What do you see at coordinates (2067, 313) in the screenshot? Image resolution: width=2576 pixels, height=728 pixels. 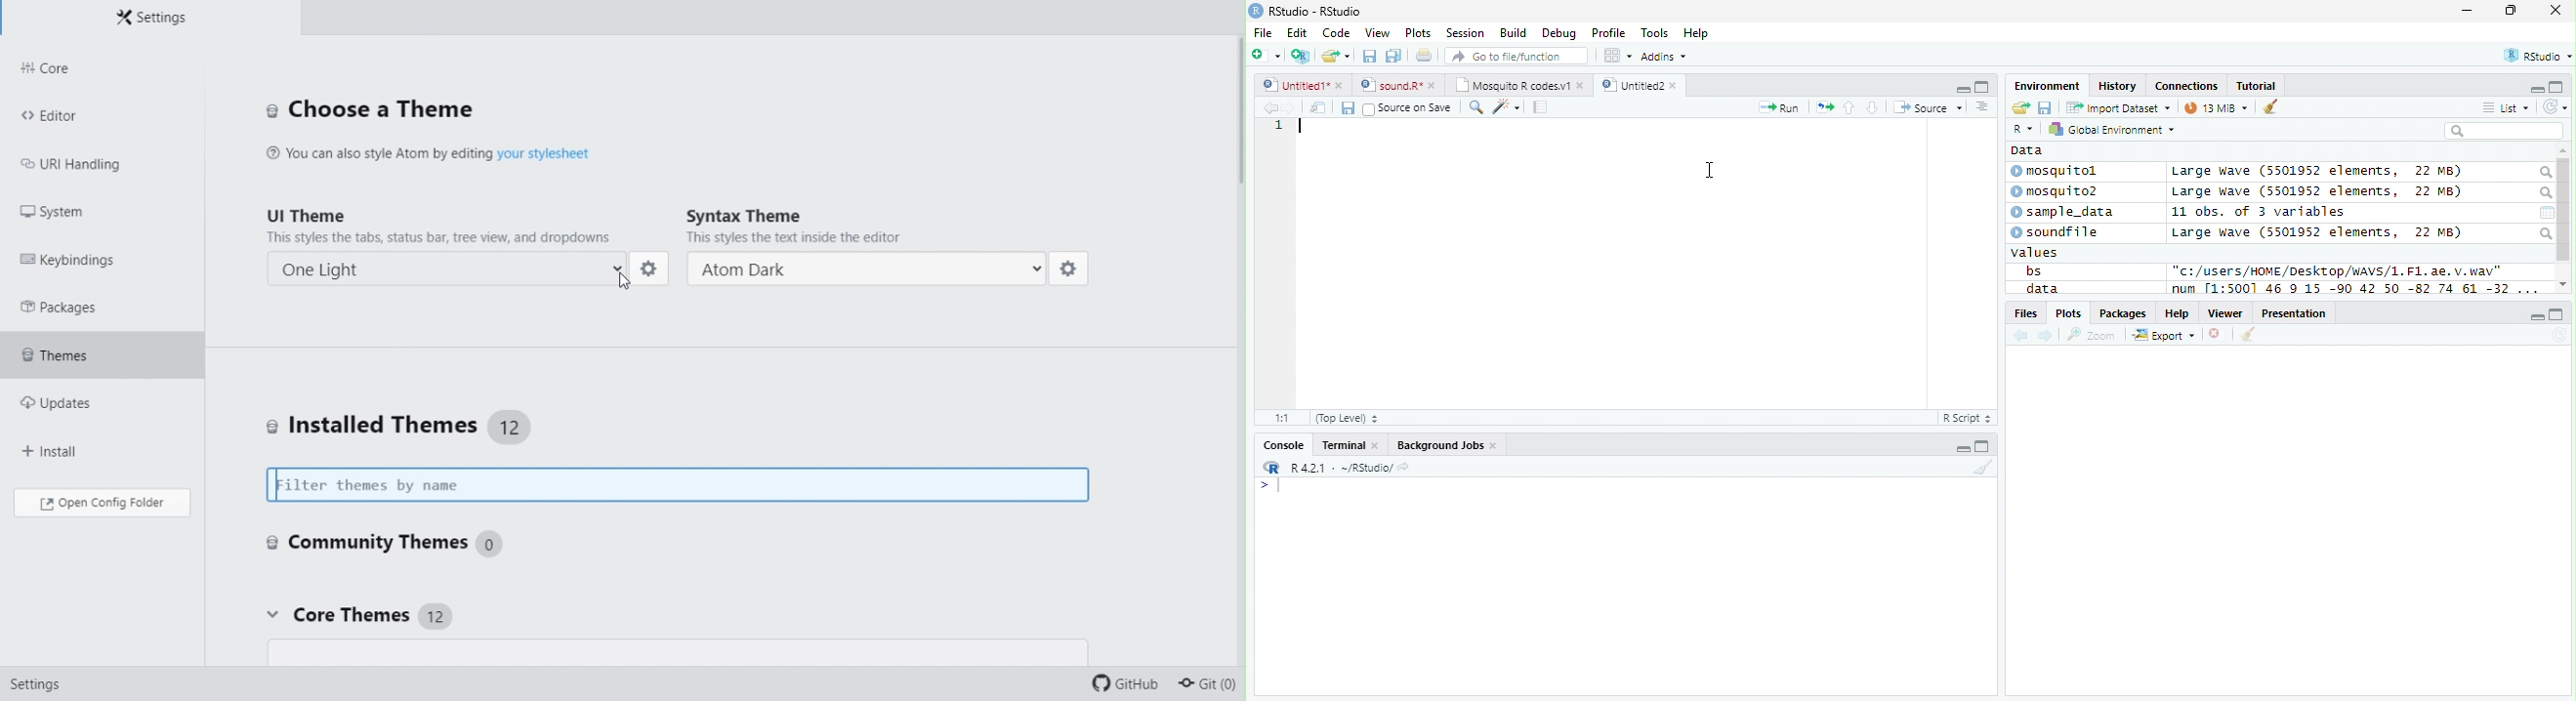 I see `Plots` at bounding box center [2067, 313].